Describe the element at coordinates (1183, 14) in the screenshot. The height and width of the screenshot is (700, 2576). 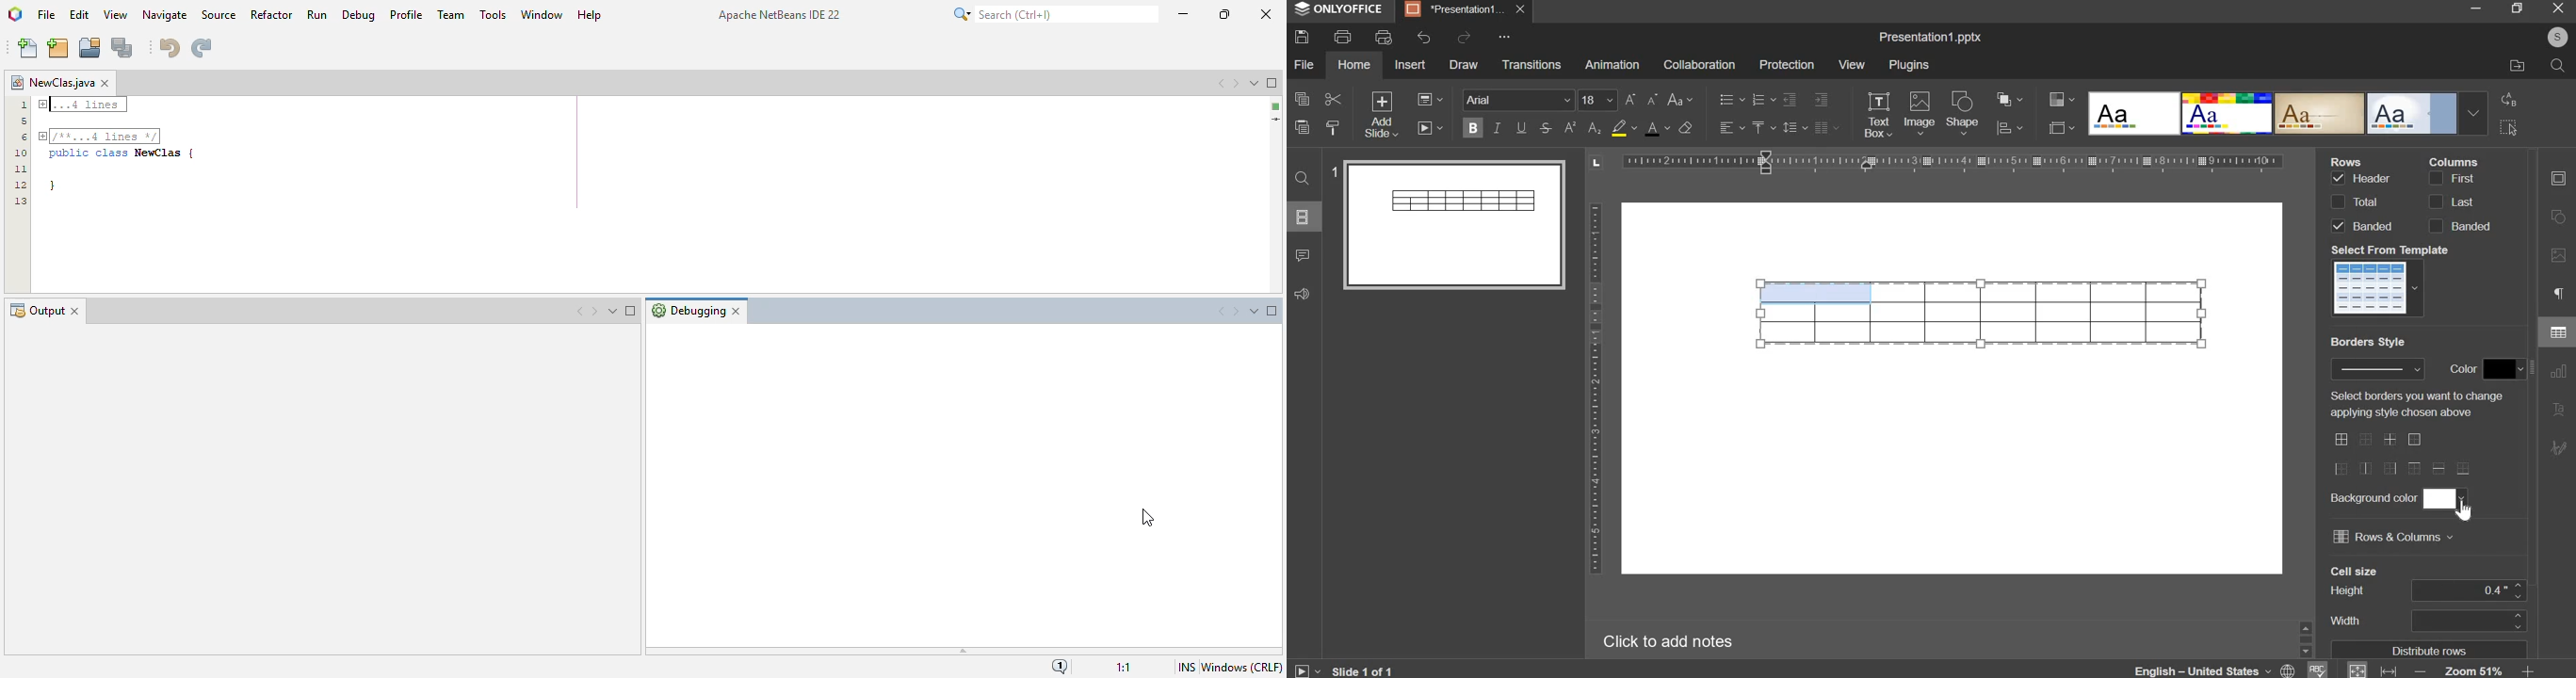
I see `minimize` at that location.